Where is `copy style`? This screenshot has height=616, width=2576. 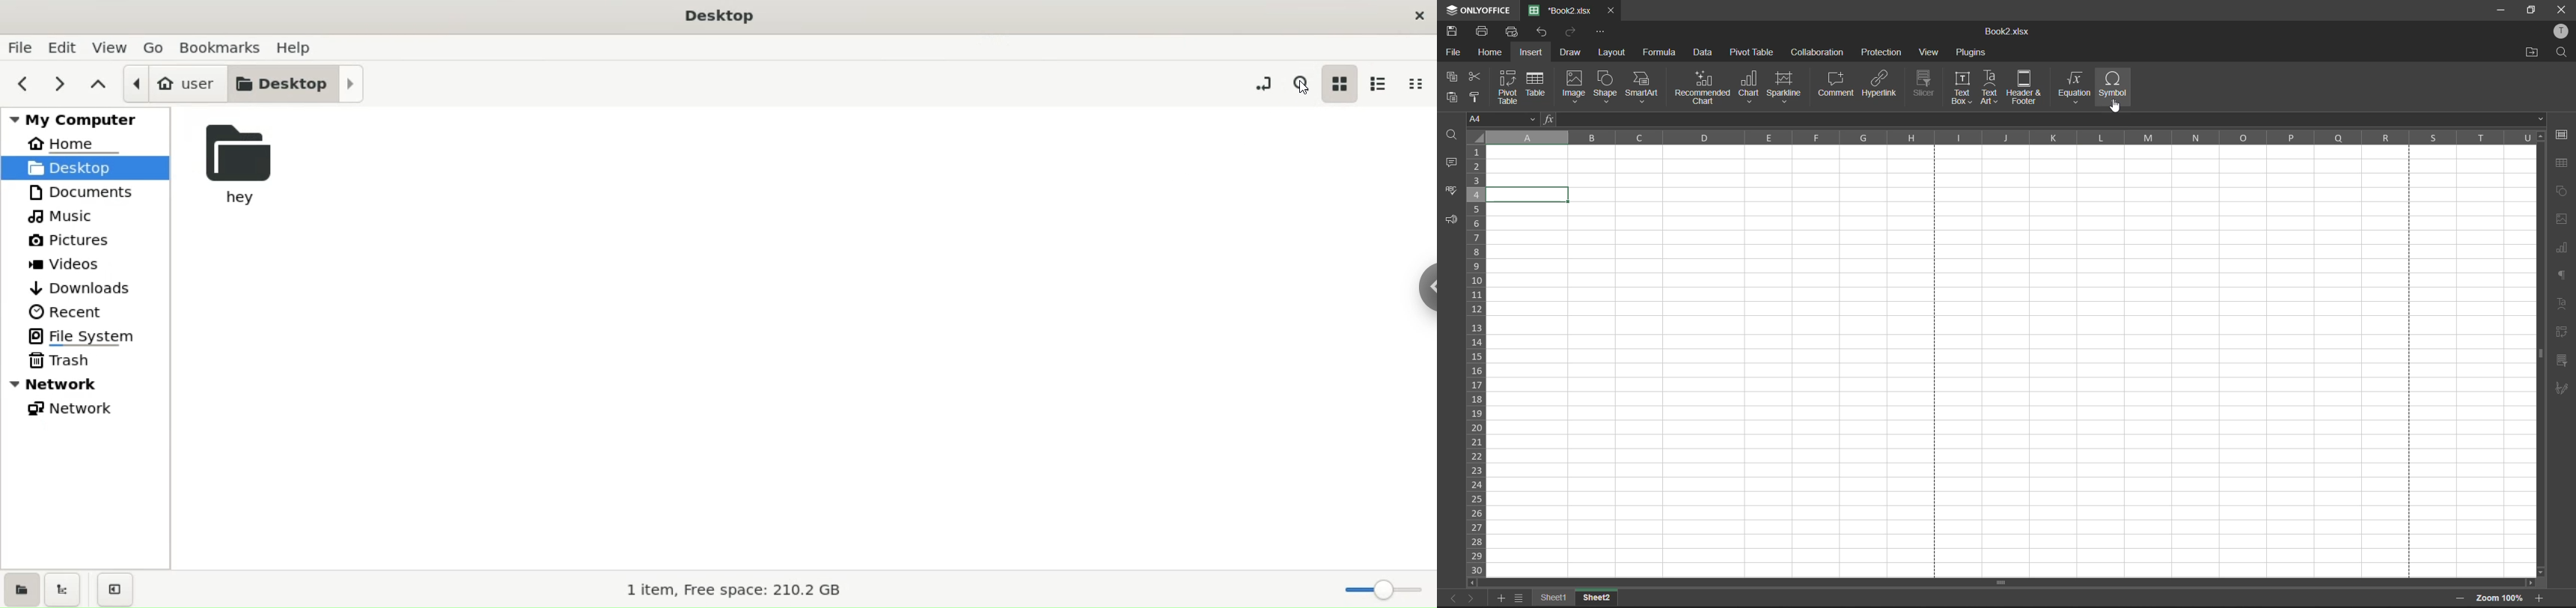 copy style is located at coordinates (1475, 98).